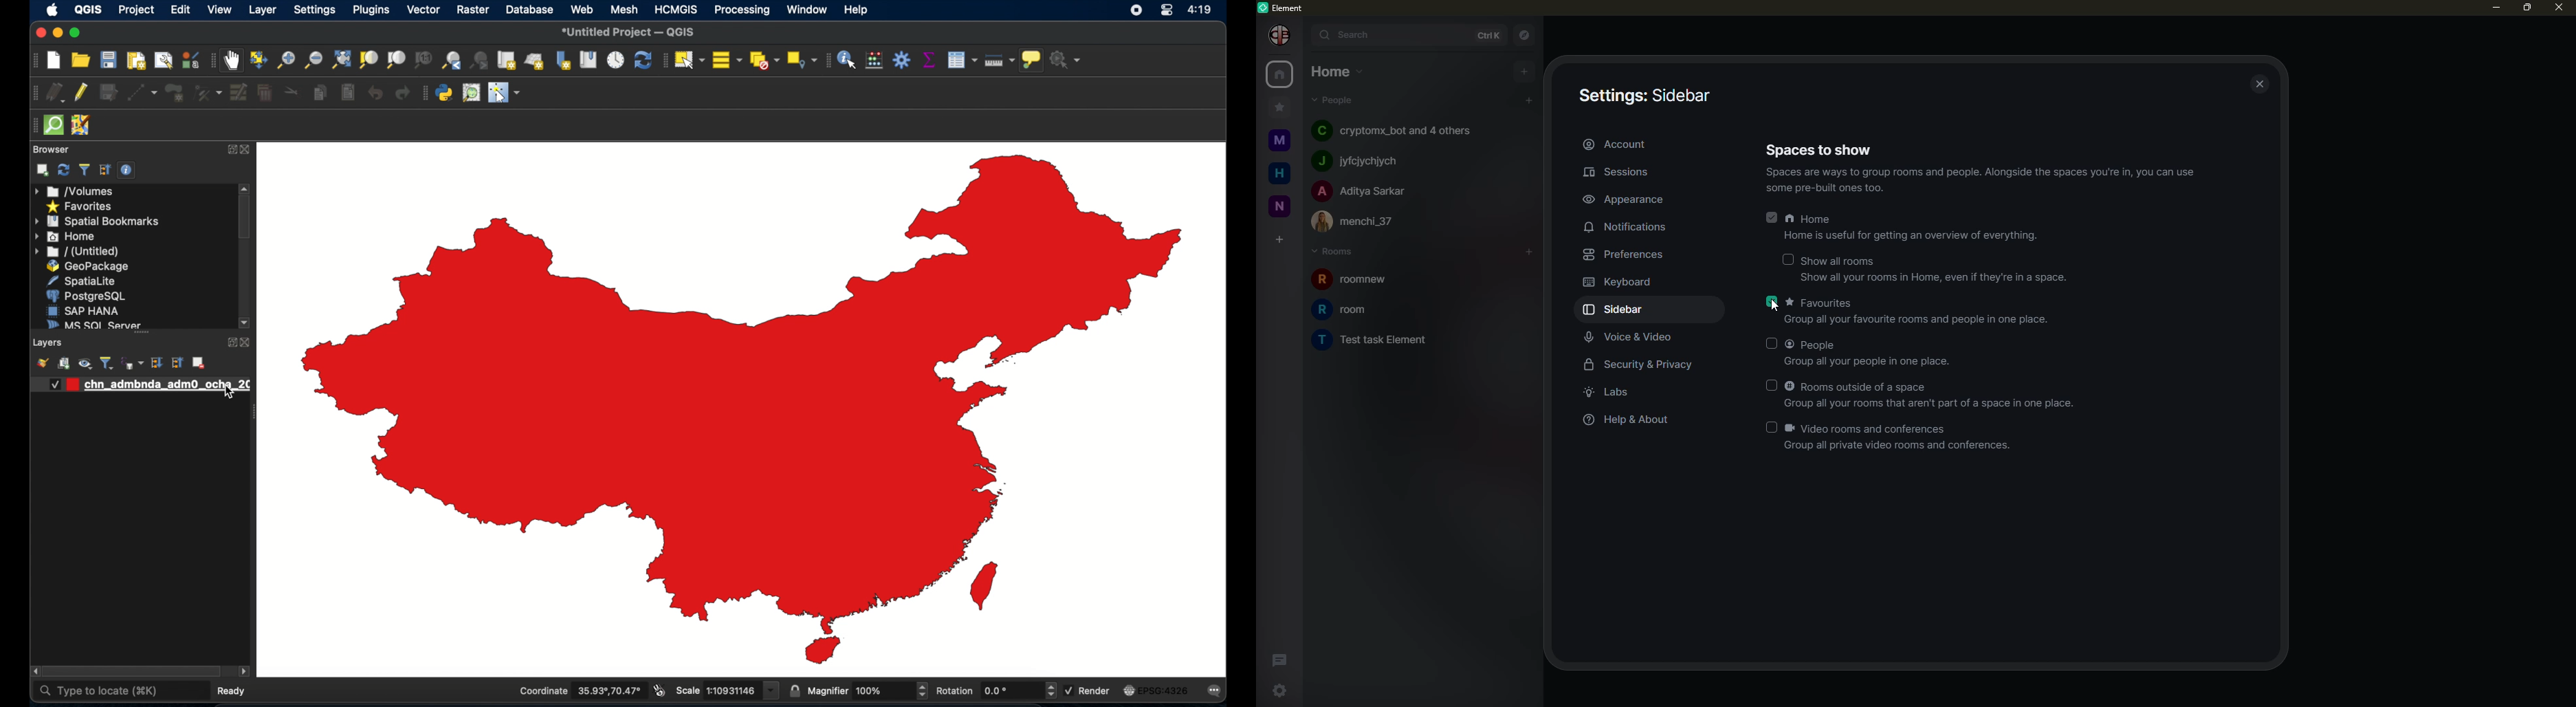  What do you see at coordinates (726, 59) in the screenshot?
I see `select all features` at bounding box center [726, 59].